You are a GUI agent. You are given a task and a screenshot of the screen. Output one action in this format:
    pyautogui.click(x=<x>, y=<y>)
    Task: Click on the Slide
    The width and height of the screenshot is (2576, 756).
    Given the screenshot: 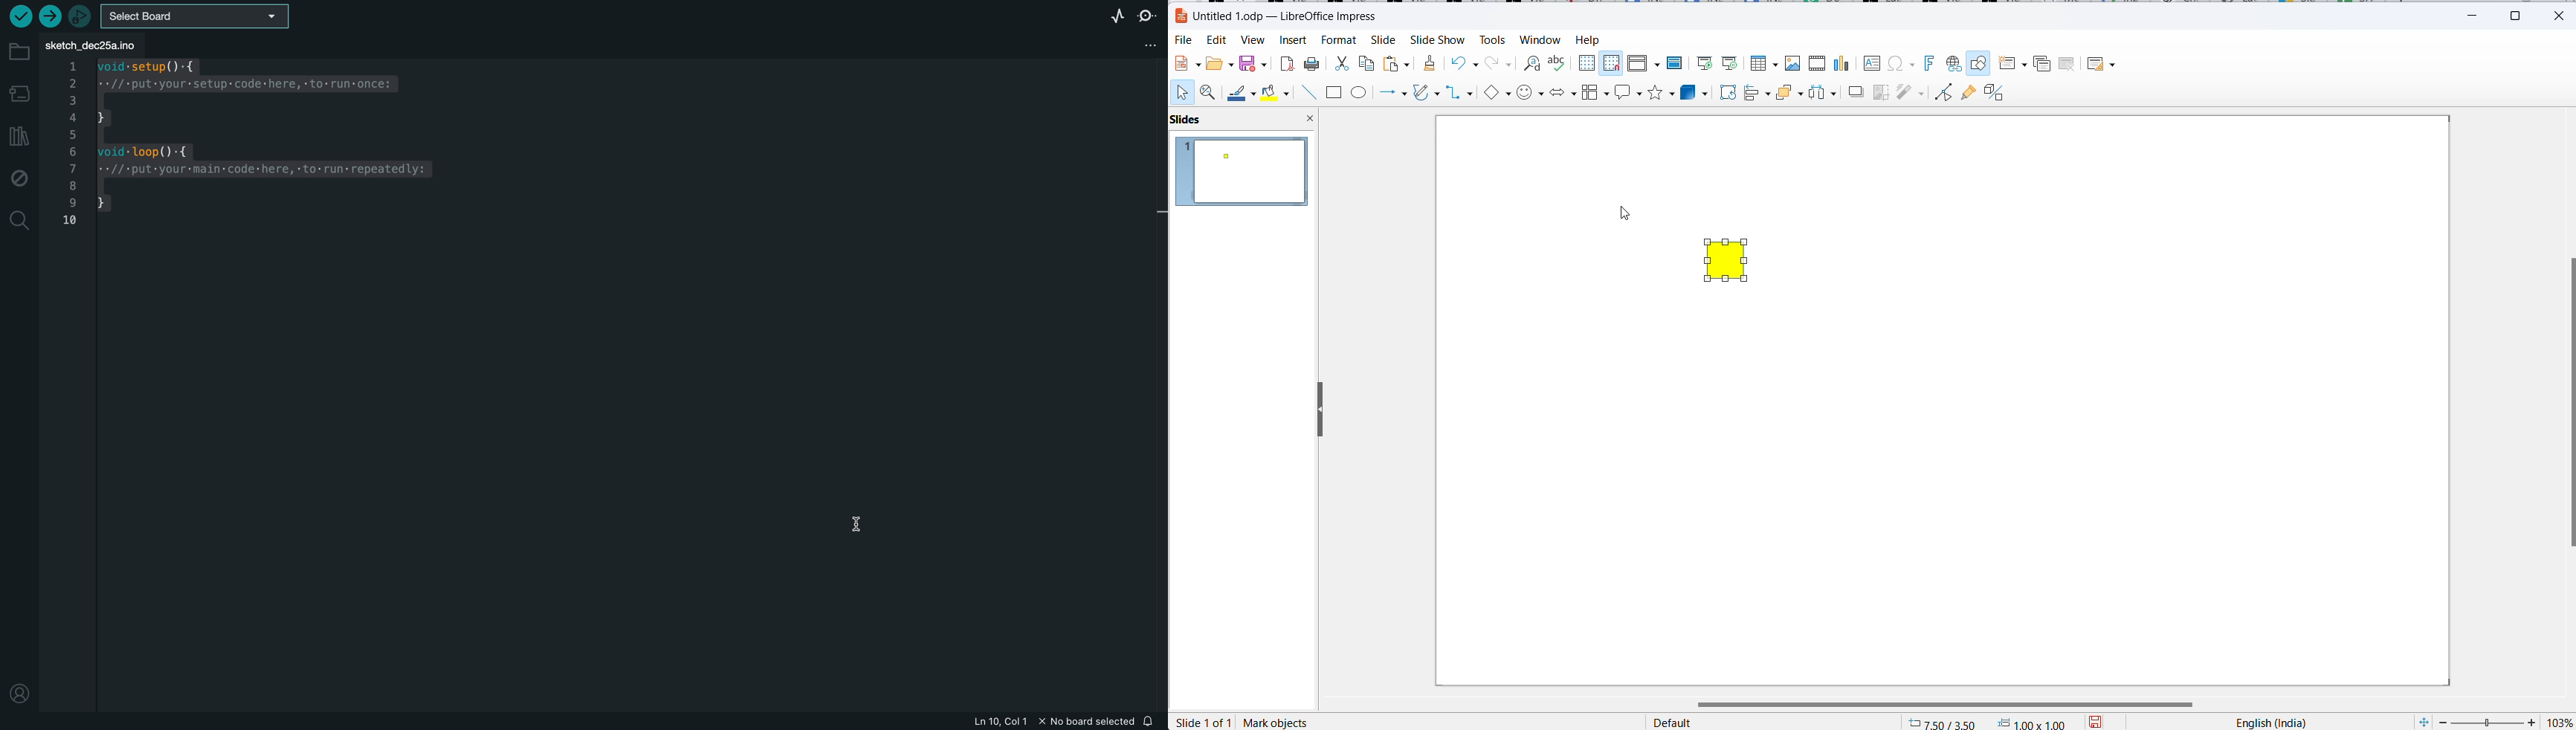 What is the action you would take?
    pyautogui.click(x=1382, y=41)
    